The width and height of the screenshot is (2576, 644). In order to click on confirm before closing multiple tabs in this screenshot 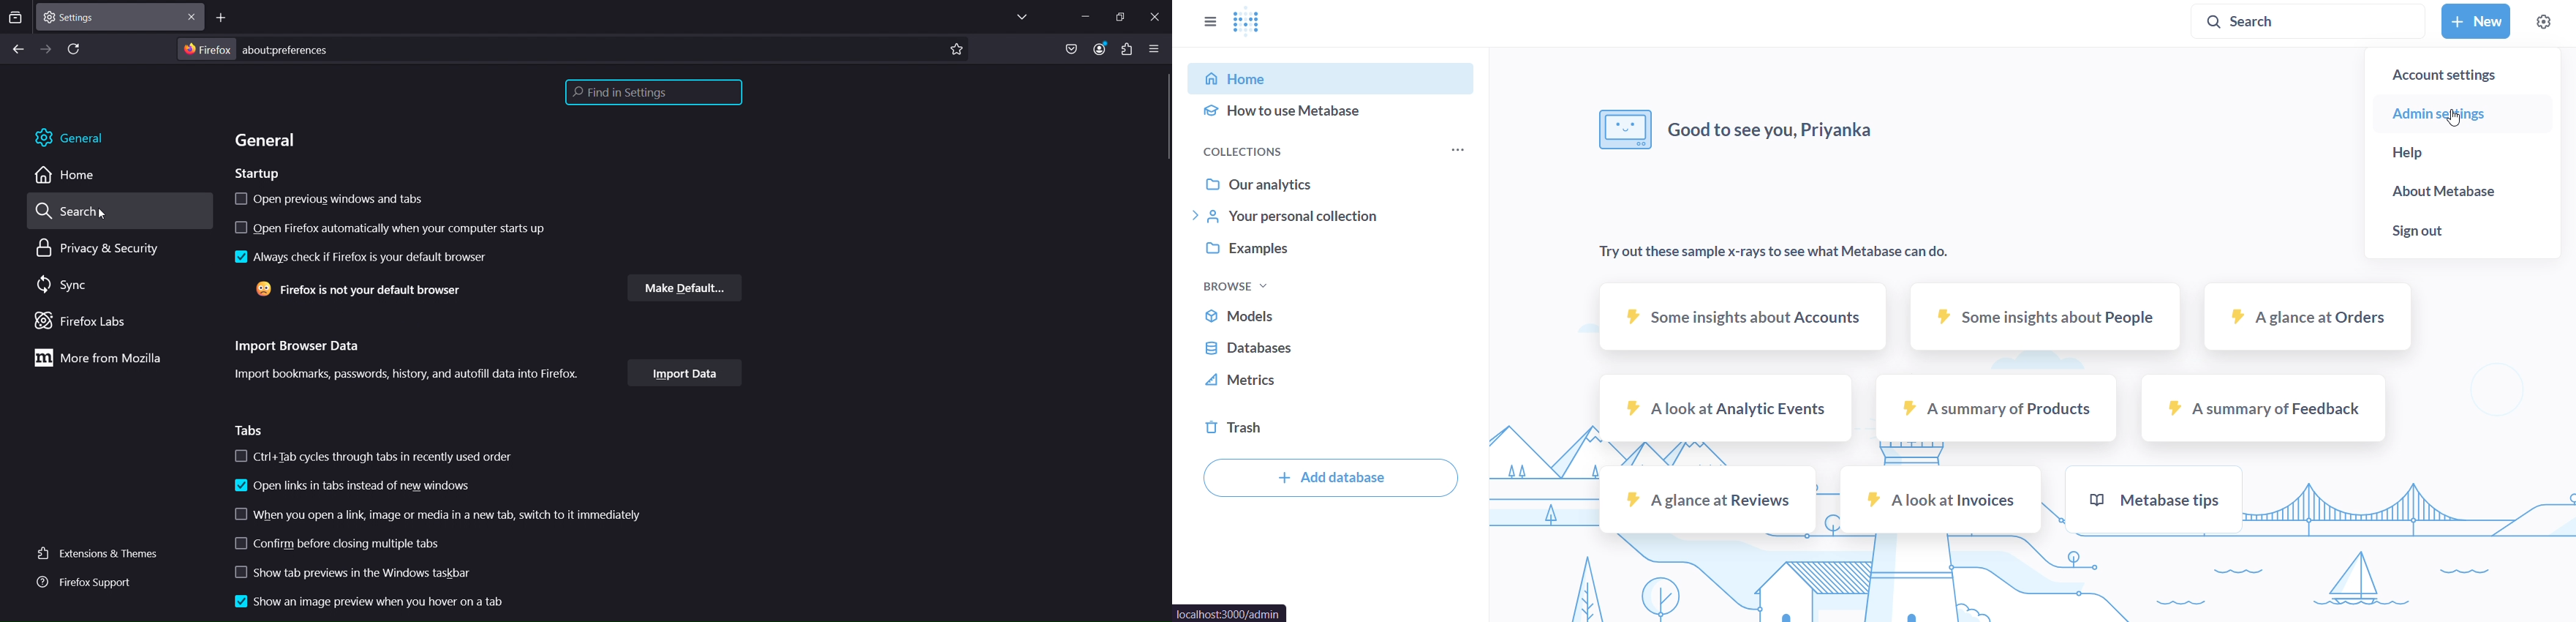, I will do `click(338, 544)`.